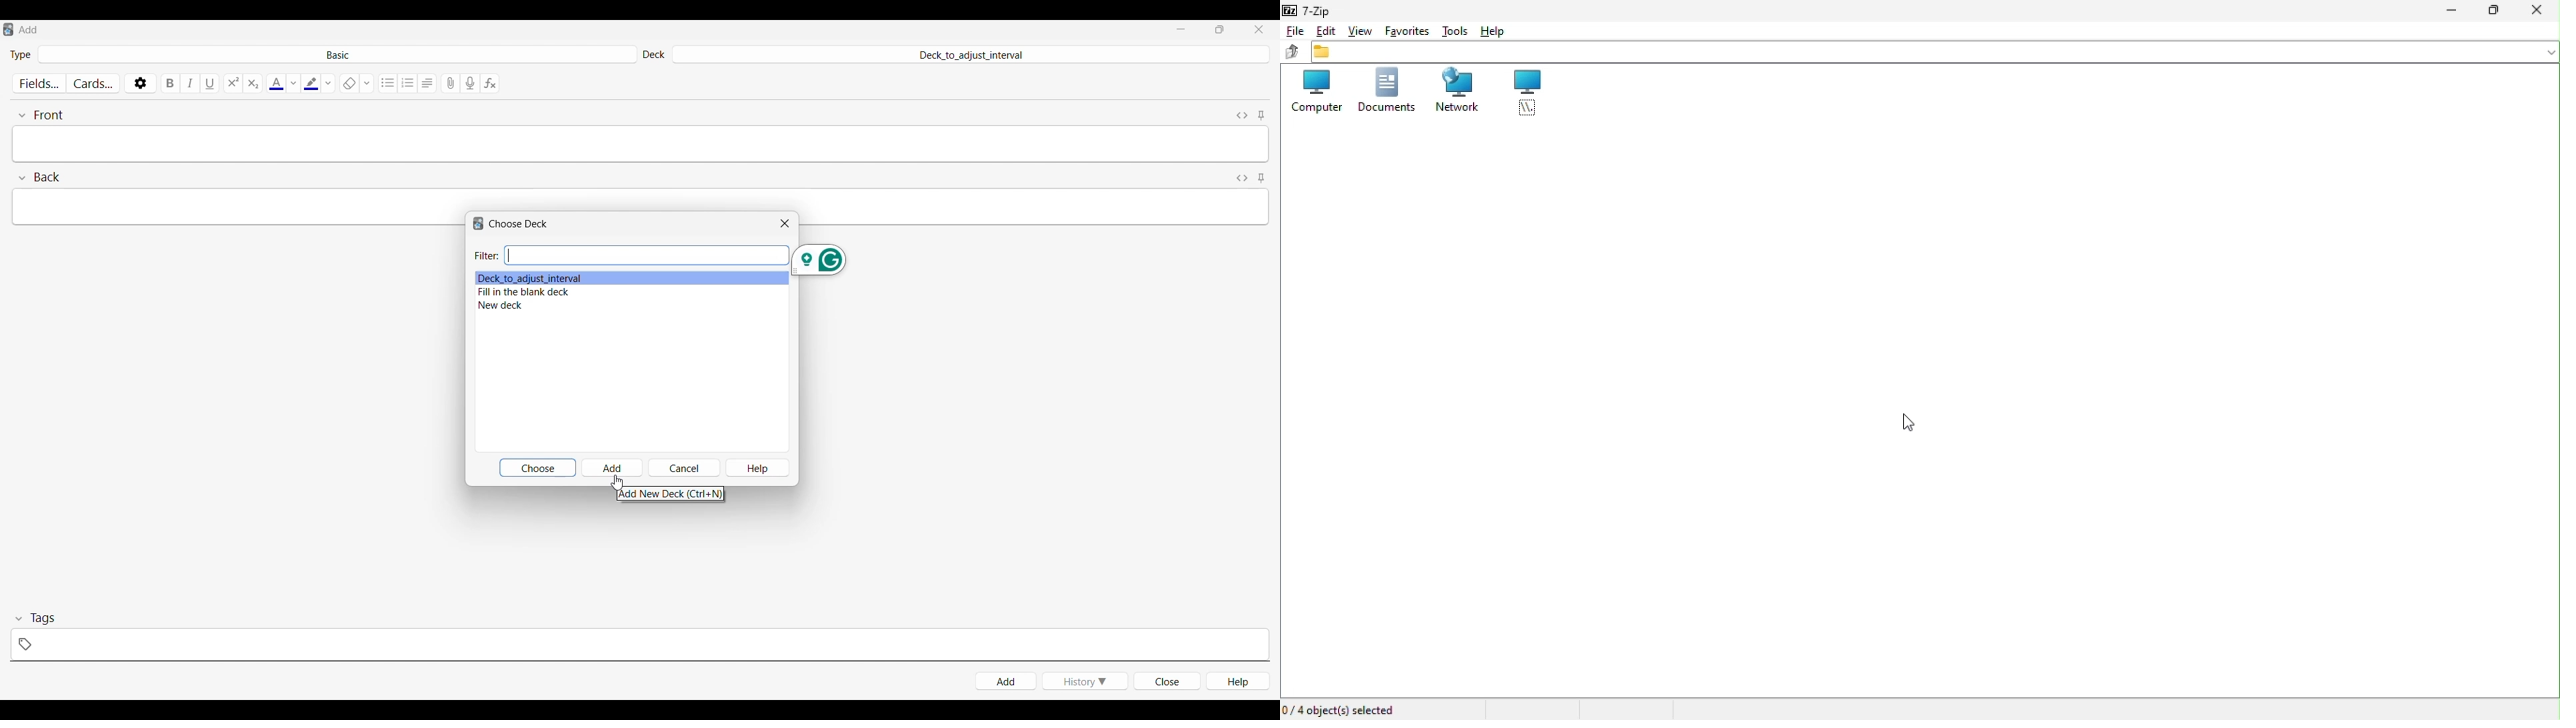 This screenshot has height=728, width=2576. What do you see at coordinates (389, 83) in the screenshot?
I see `Unordered list` at bounding box center [389, 83].